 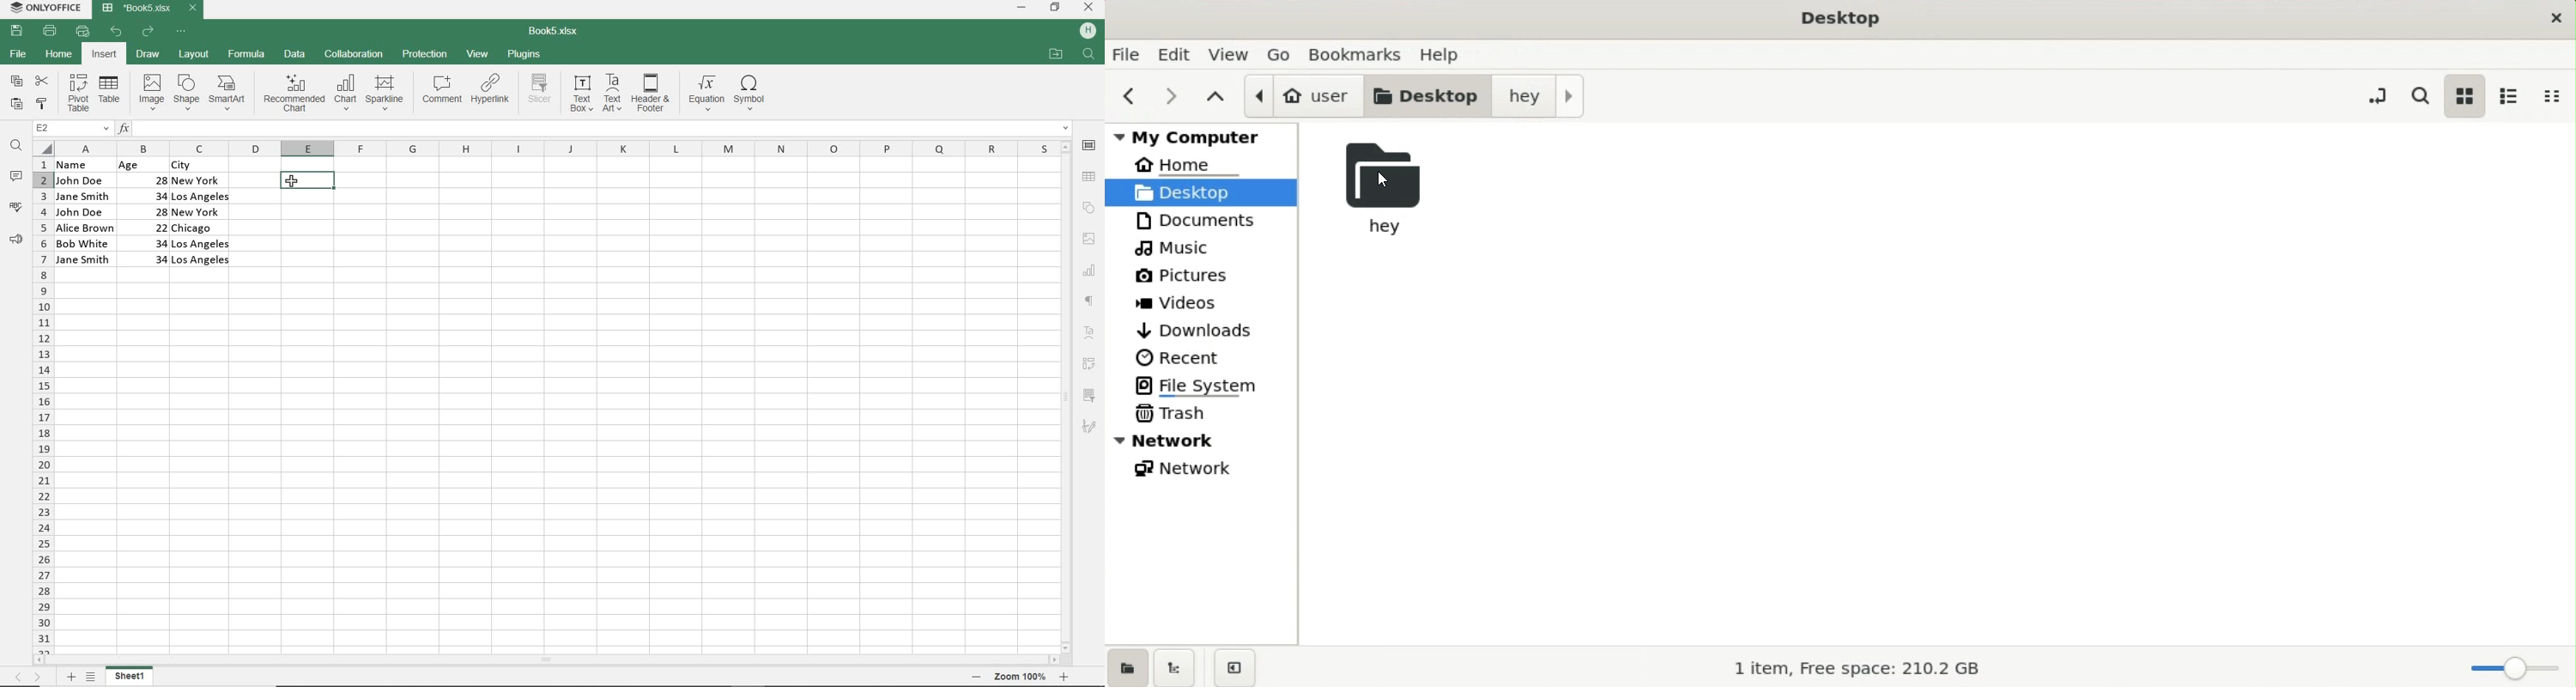 What do you see at coordinates (345, 95) in the screenshot?
I see `CHART` at bounding box center [345, 95].